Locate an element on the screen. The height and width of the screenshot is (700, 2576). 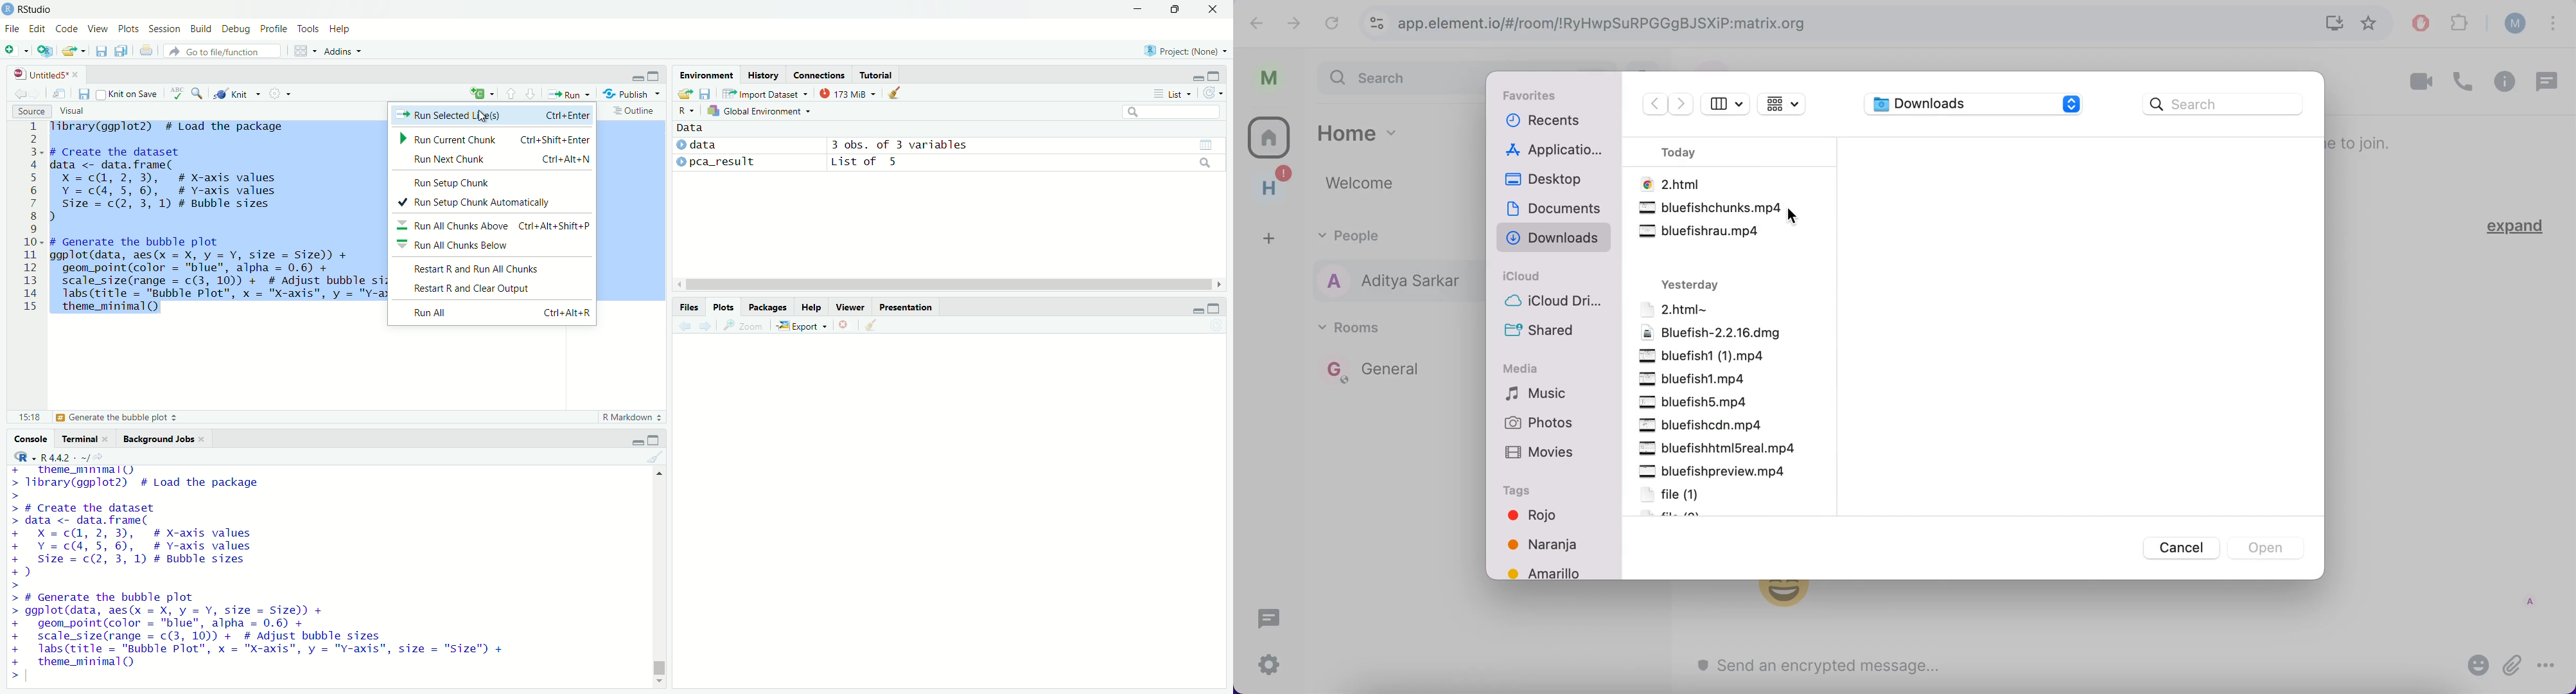
restart and clear output is located at coordinates (495, 290).